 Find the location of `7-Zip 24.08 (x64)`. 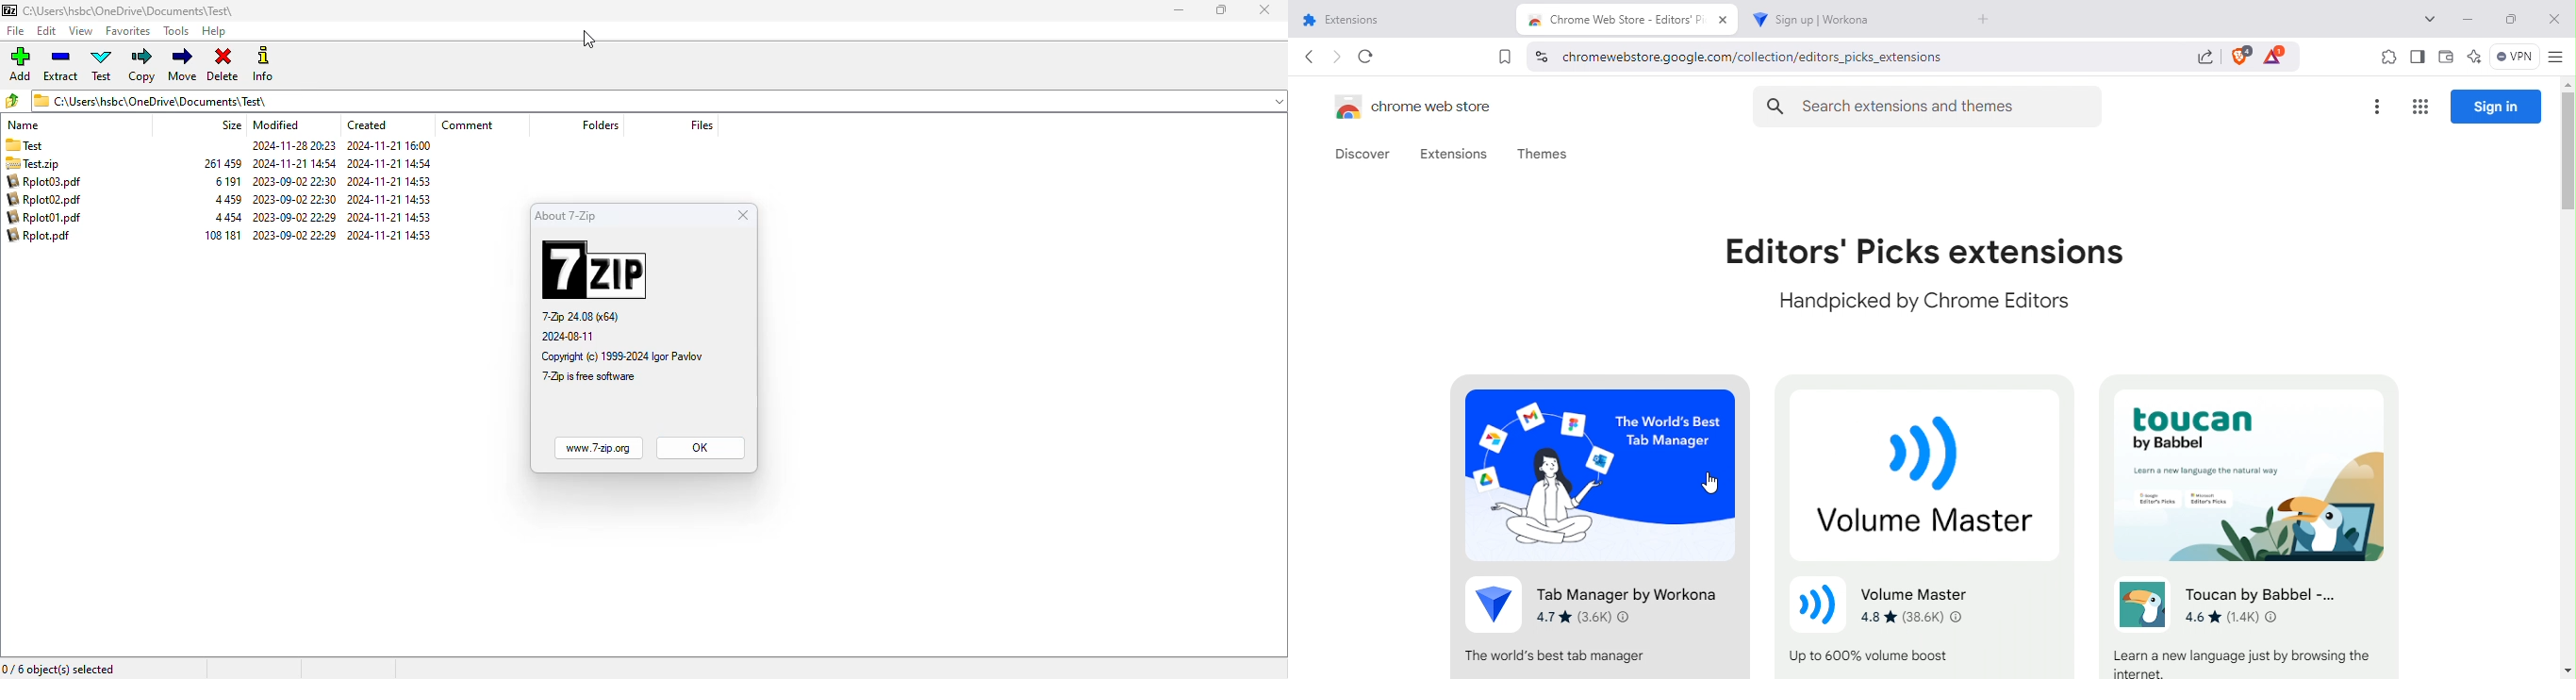

7-Zip 24.08 (x64) is located at coordinates (581, 317).